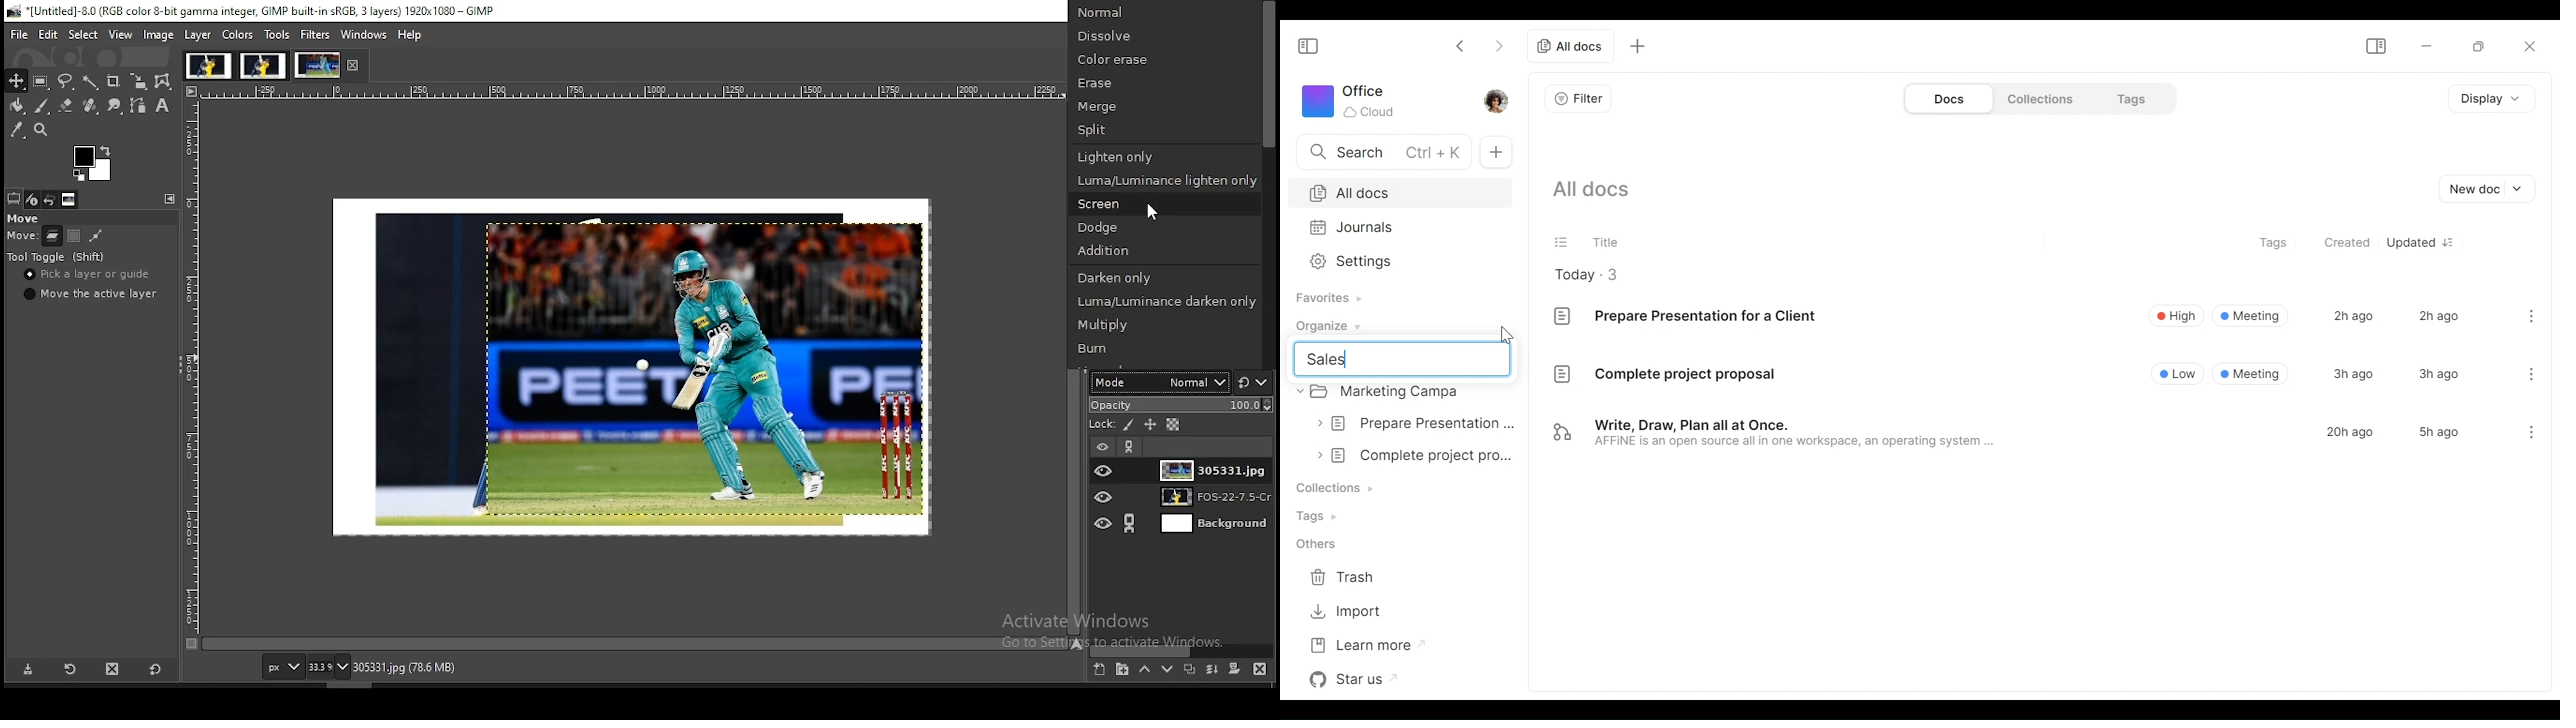 The height and width of the screenshot is (728, 2576). What do you see at coordinates (1417, 455) in the screenshot?
I see `complete project` at bounding box center [1417, 455].